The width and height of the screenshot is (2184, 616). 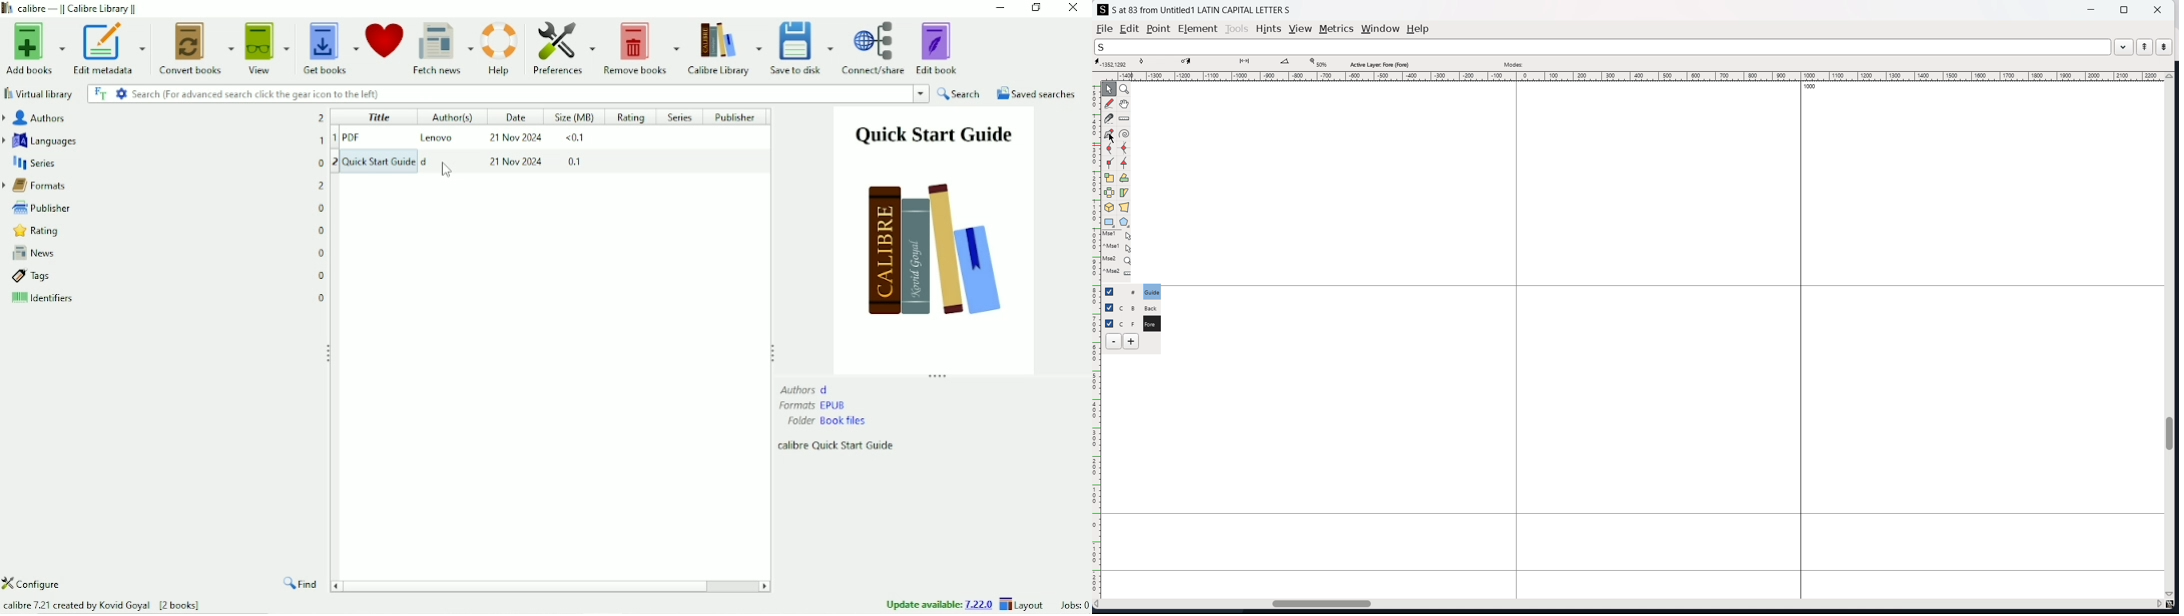 I want to click on calibre 7.21 created by Kovid Goyal, so click(x=102, y=606).